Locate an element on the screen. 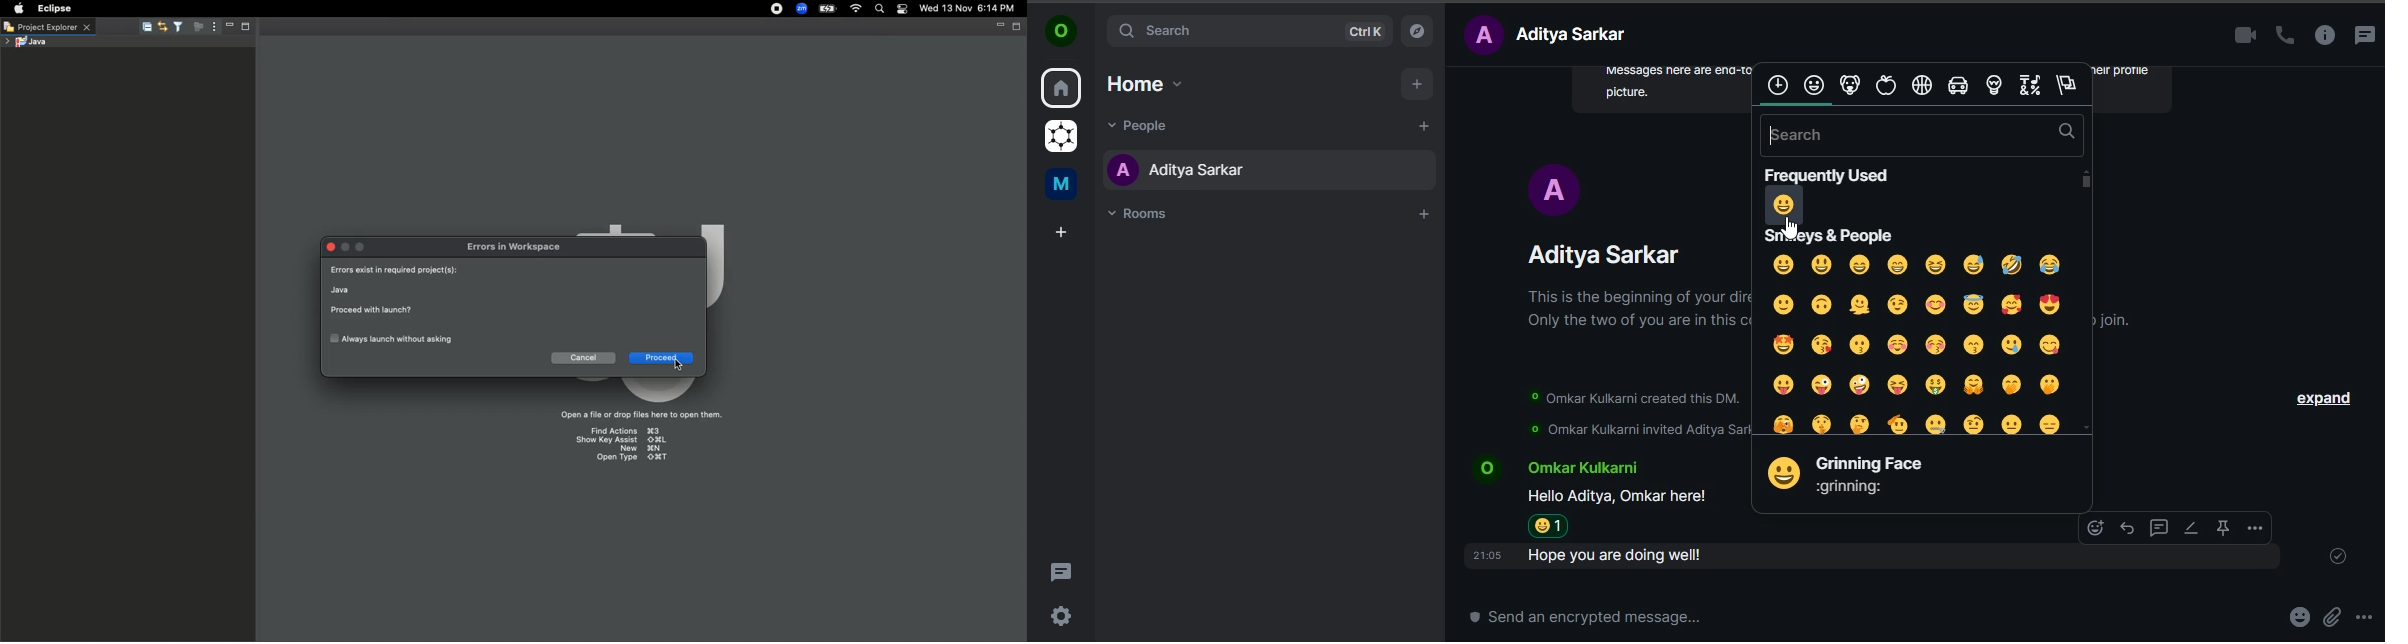 Image resolution: width=2408 pixels, height=644 pixels. shushing face is located at coordinates (1821, 421).